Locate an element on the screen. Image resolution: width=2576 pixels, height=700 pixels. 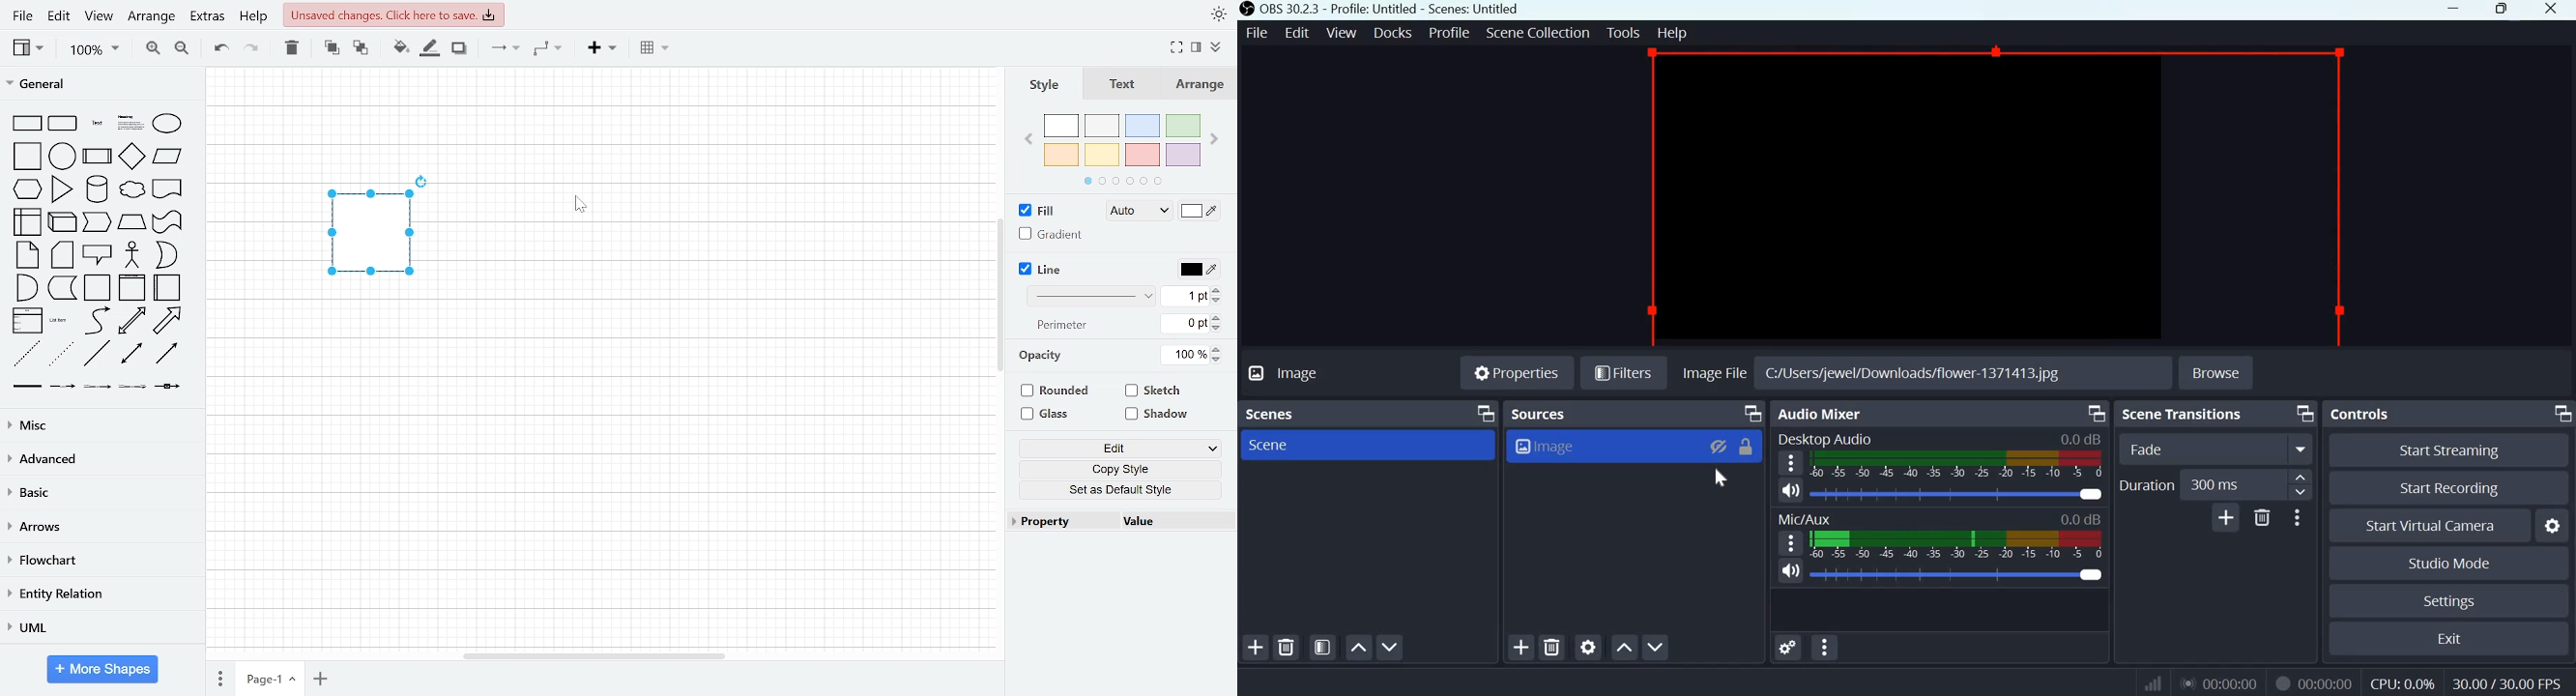
edit  is located at coordinates (1127, 450).